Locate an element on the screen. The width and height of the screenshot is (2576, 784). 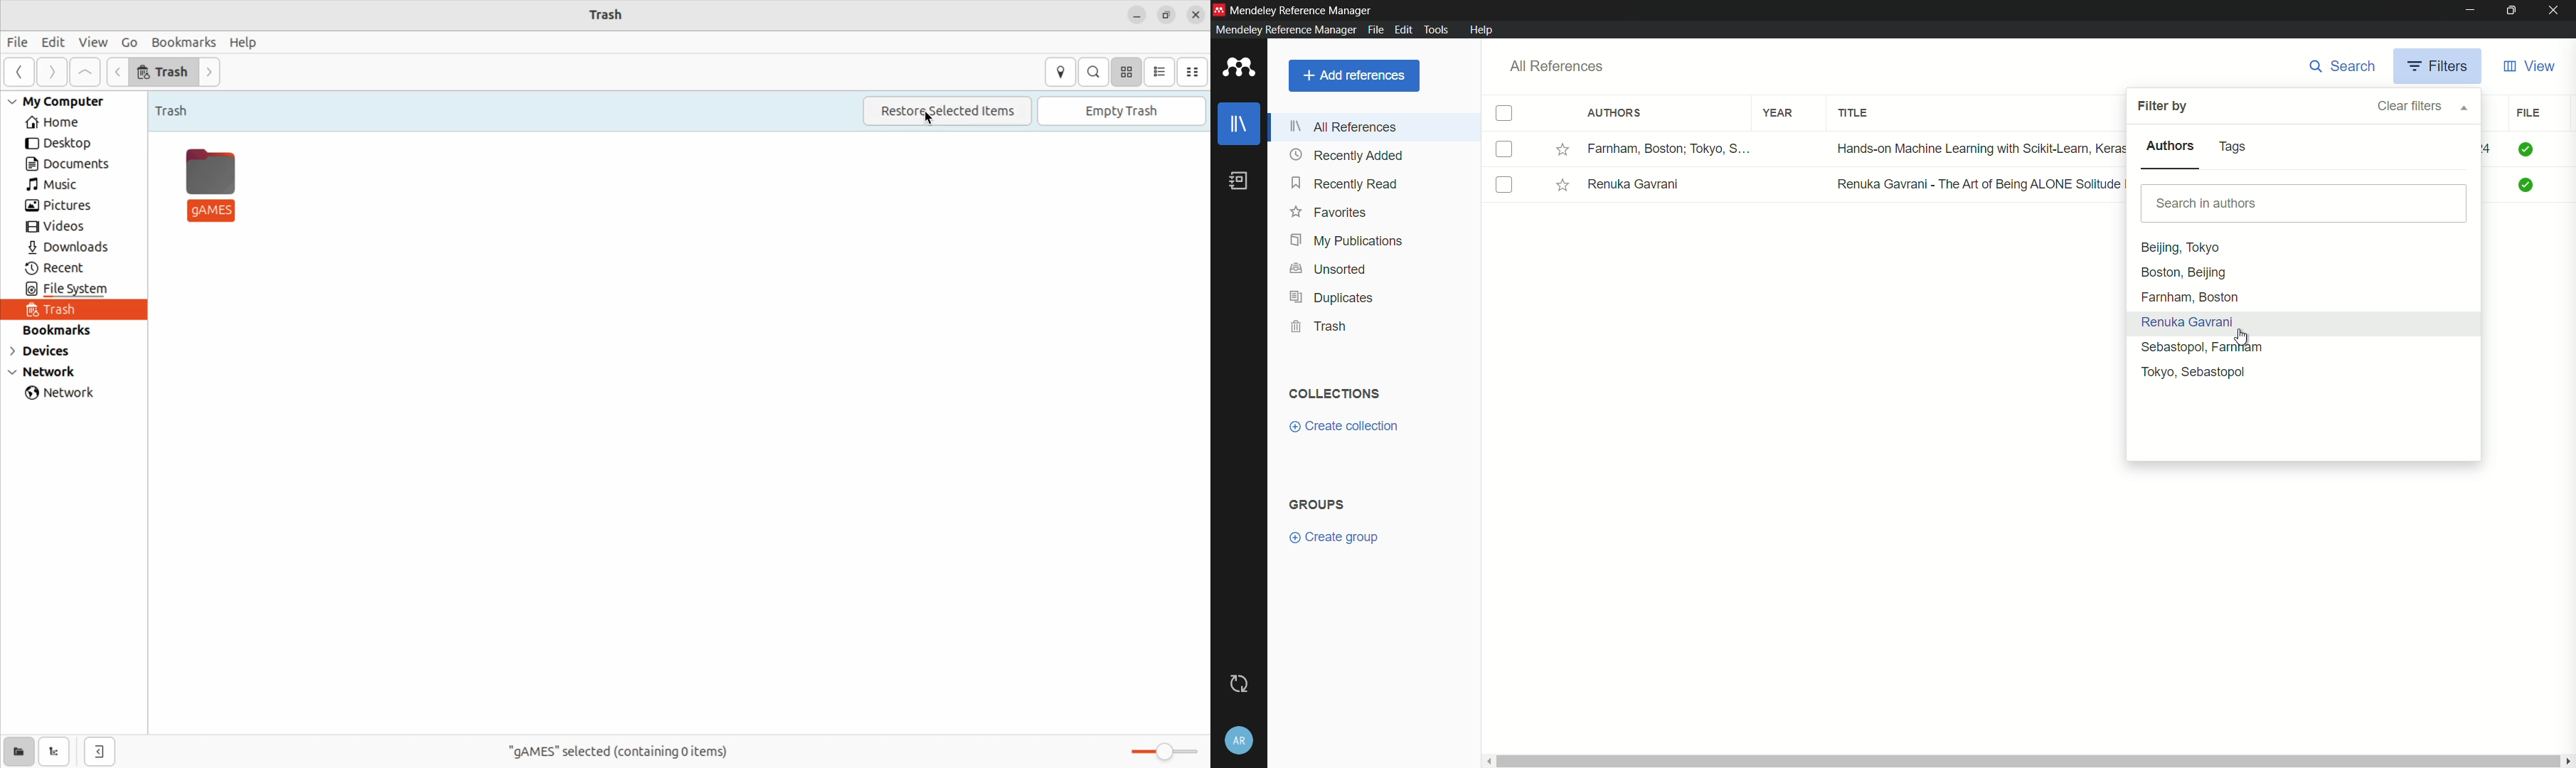
close app is located at coordinates (2556, 10).